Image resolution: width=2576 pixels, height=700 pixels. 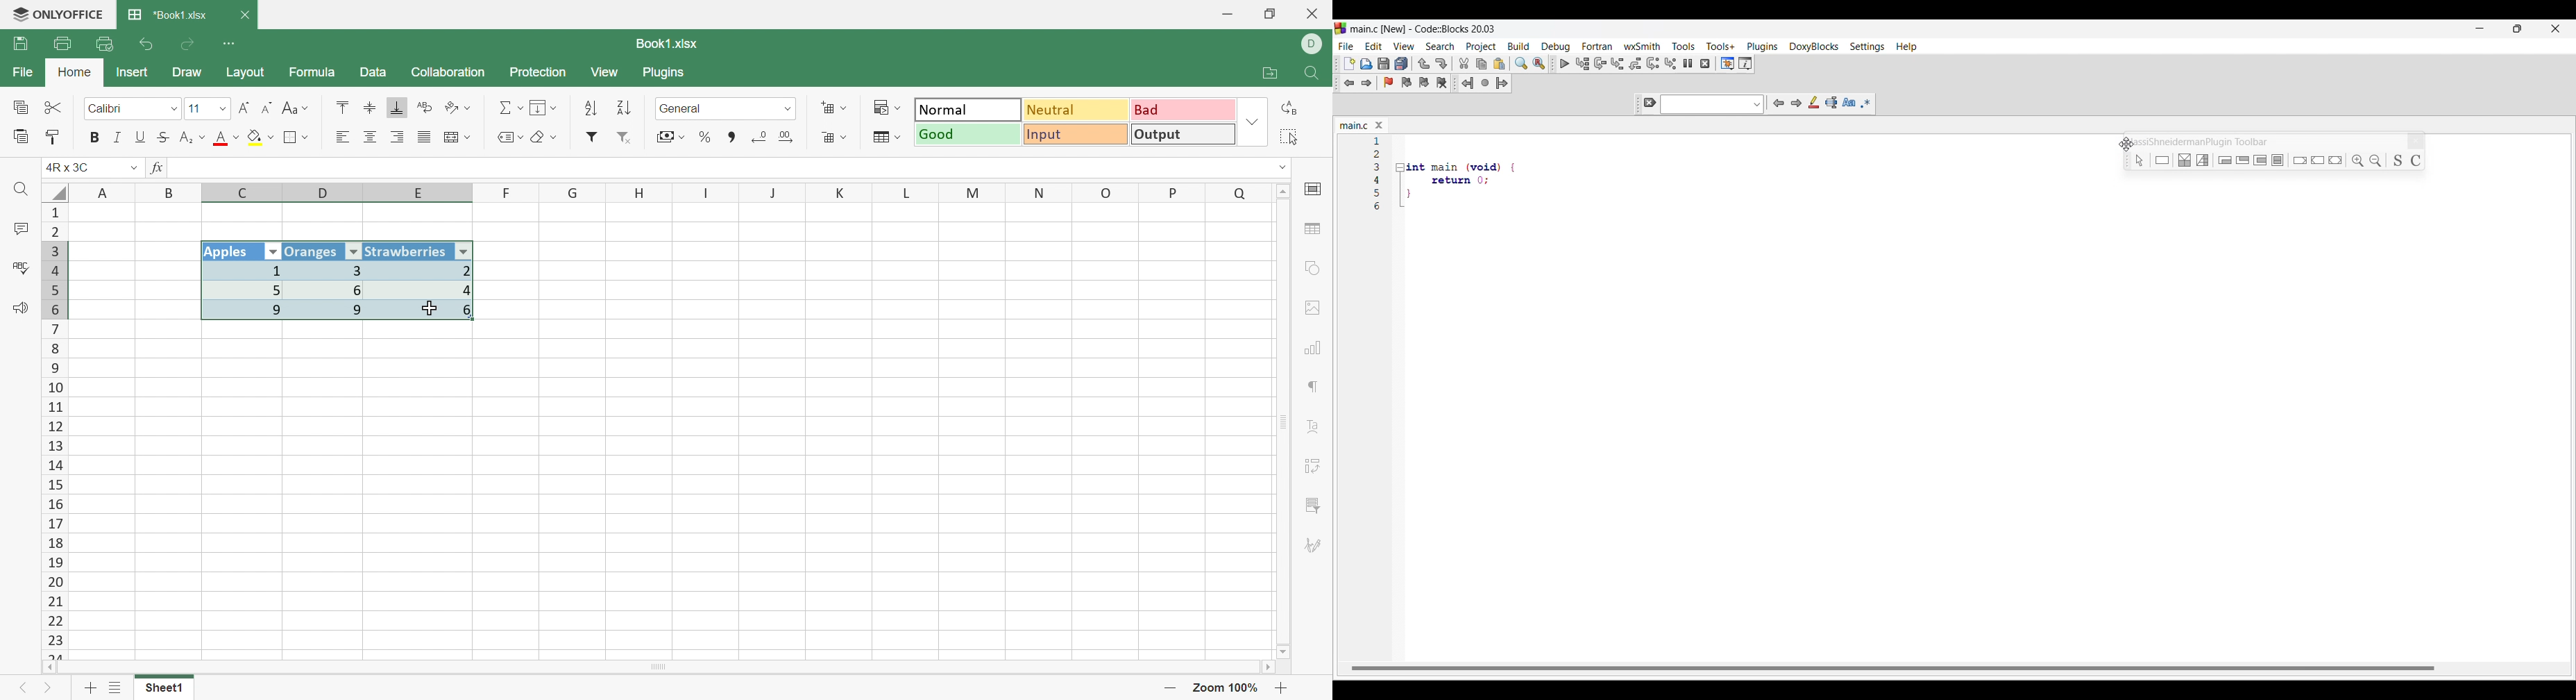 What do you see at coordinates (313, 251) in the screenshot?
I see `Oranges` at bounding box center [313, 251].